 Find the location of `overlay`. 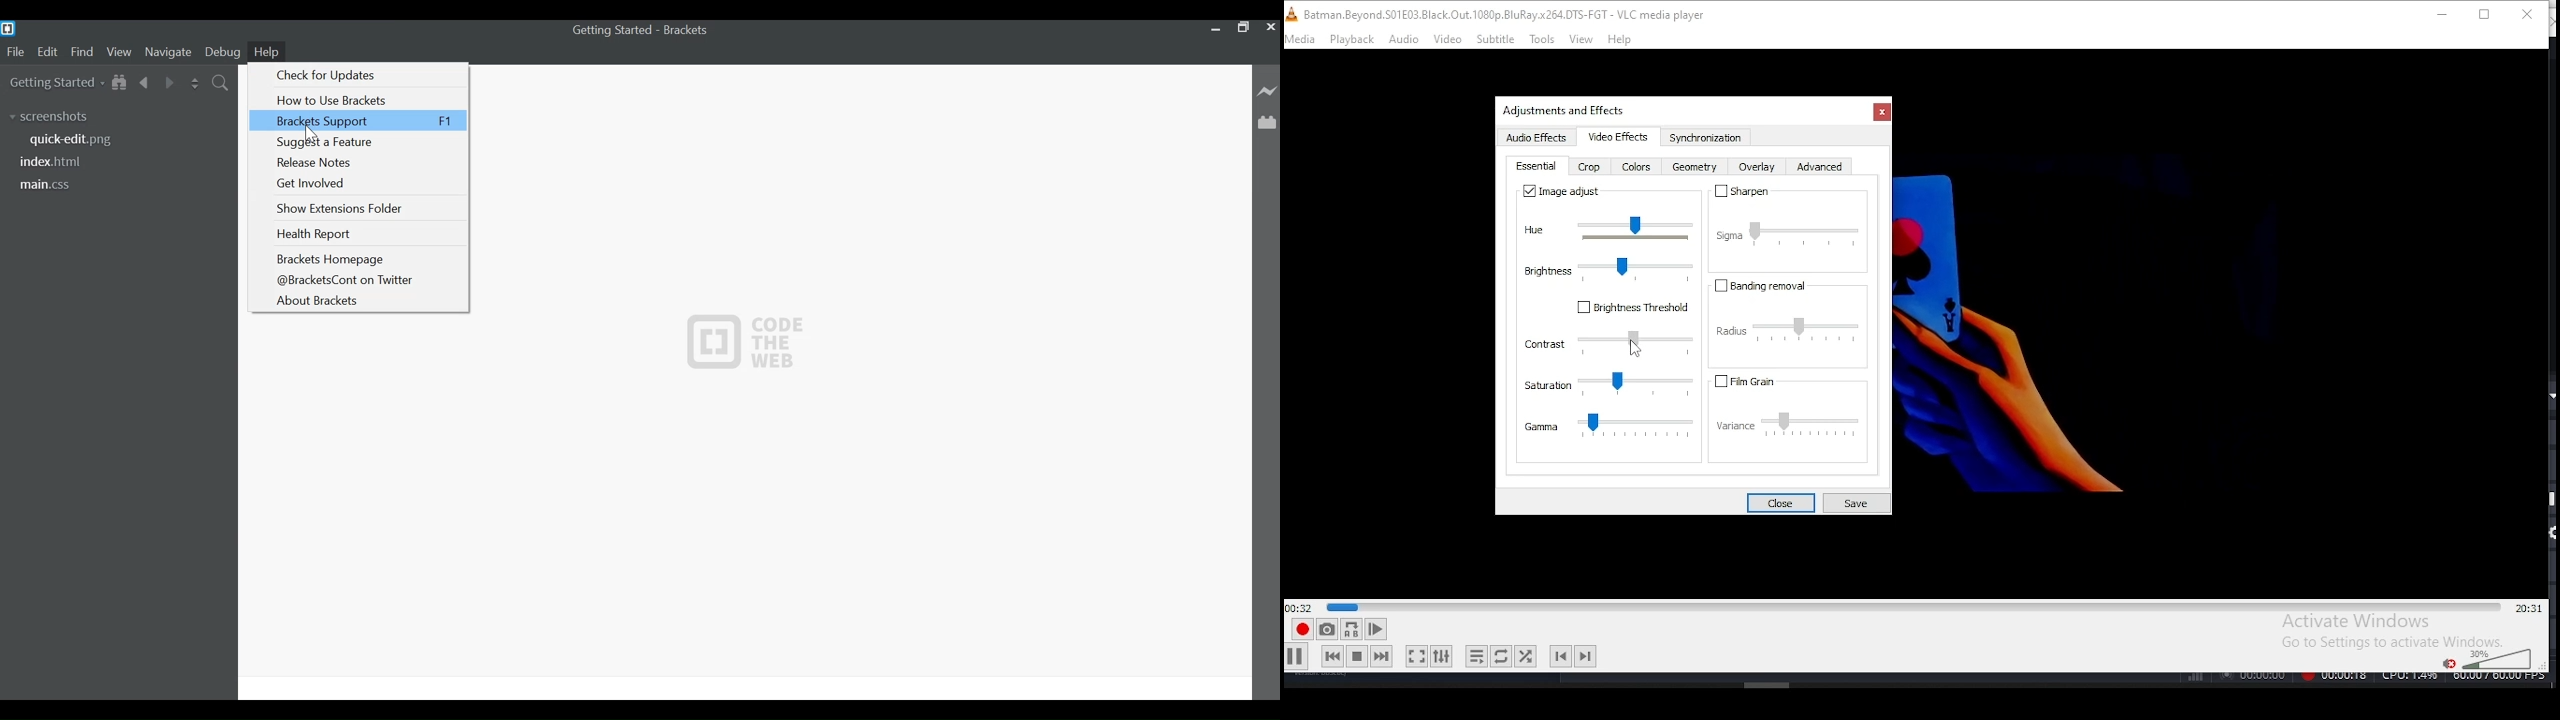

overlay is located at coordinates (1756, 169).